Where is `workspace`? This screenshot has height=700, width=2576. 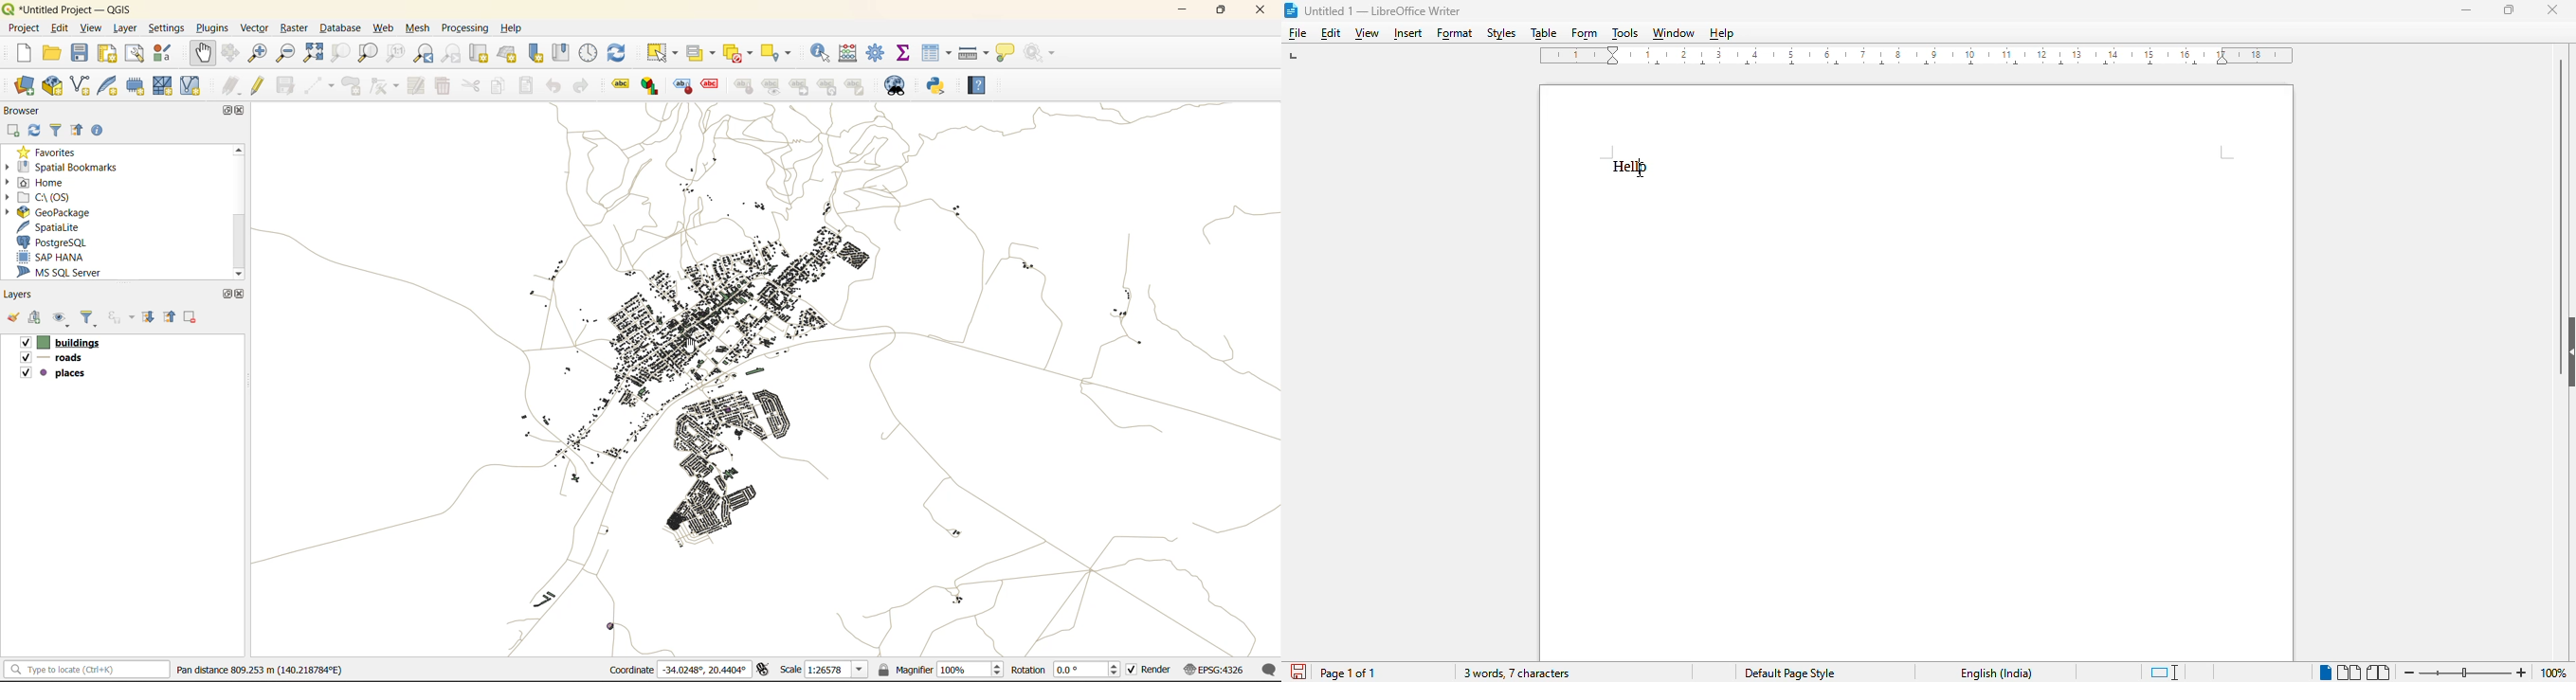 workspace is located at coordinates (1916, 118).